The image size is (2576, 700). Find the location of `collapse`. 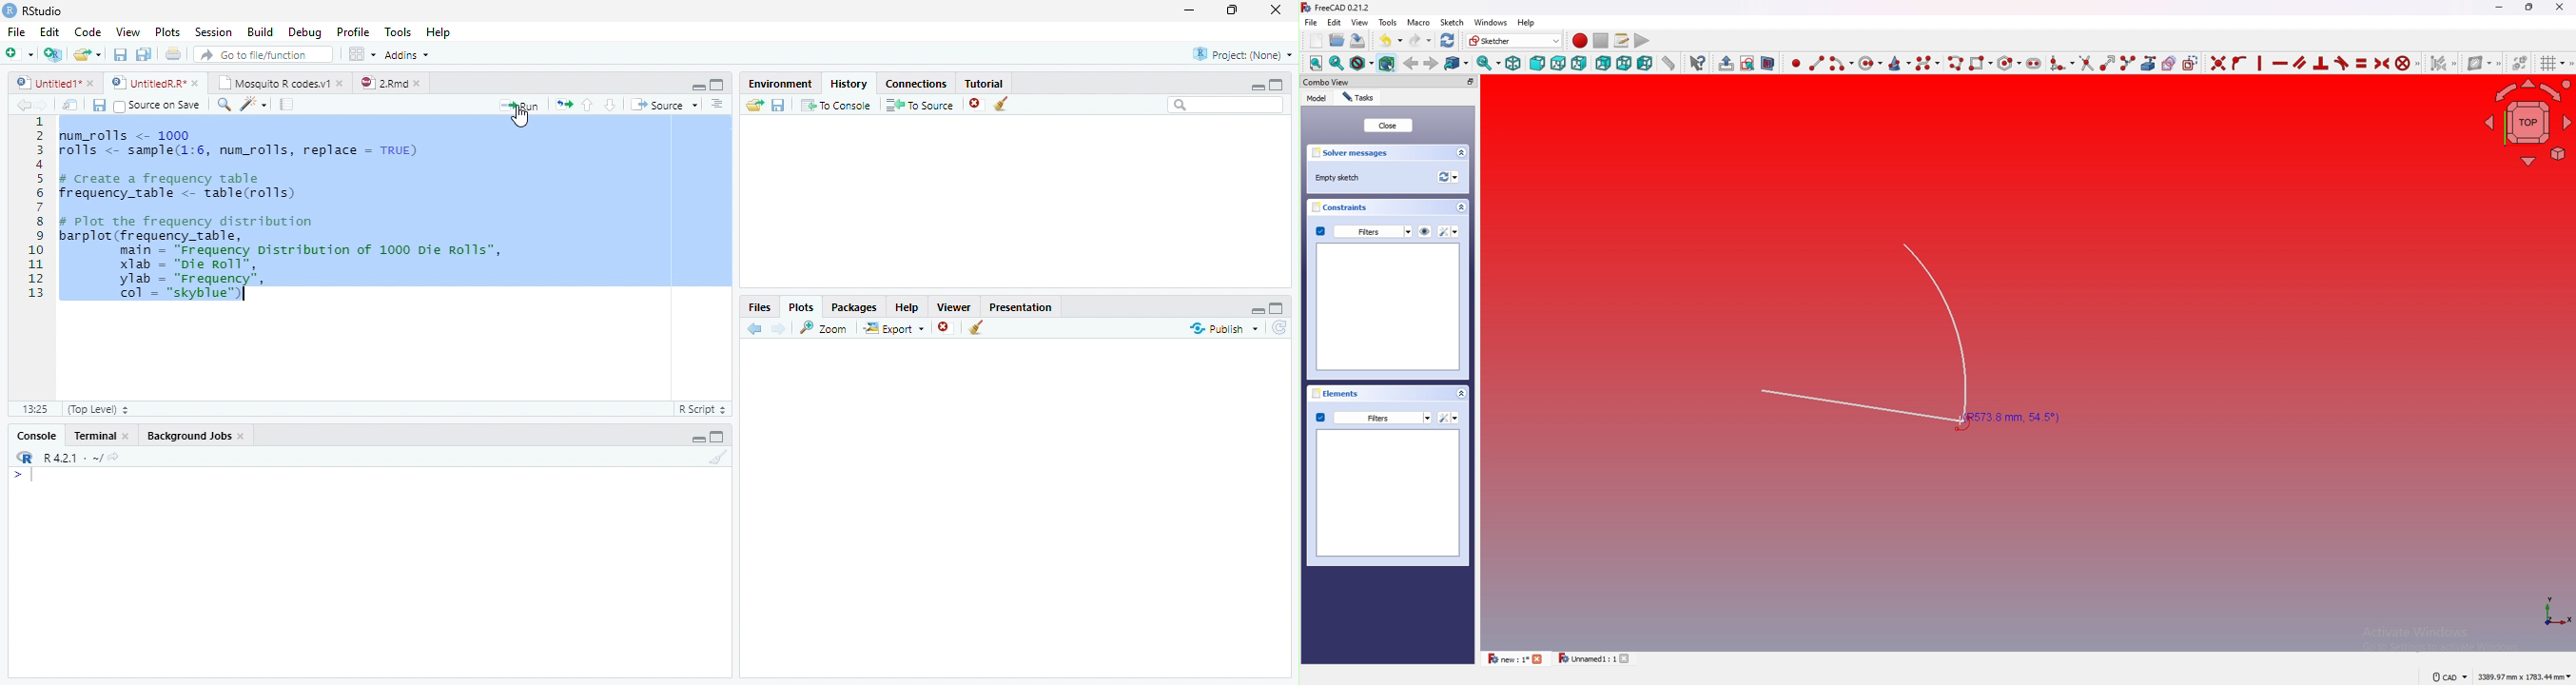

collapse is located at coordinates (1461, 393).